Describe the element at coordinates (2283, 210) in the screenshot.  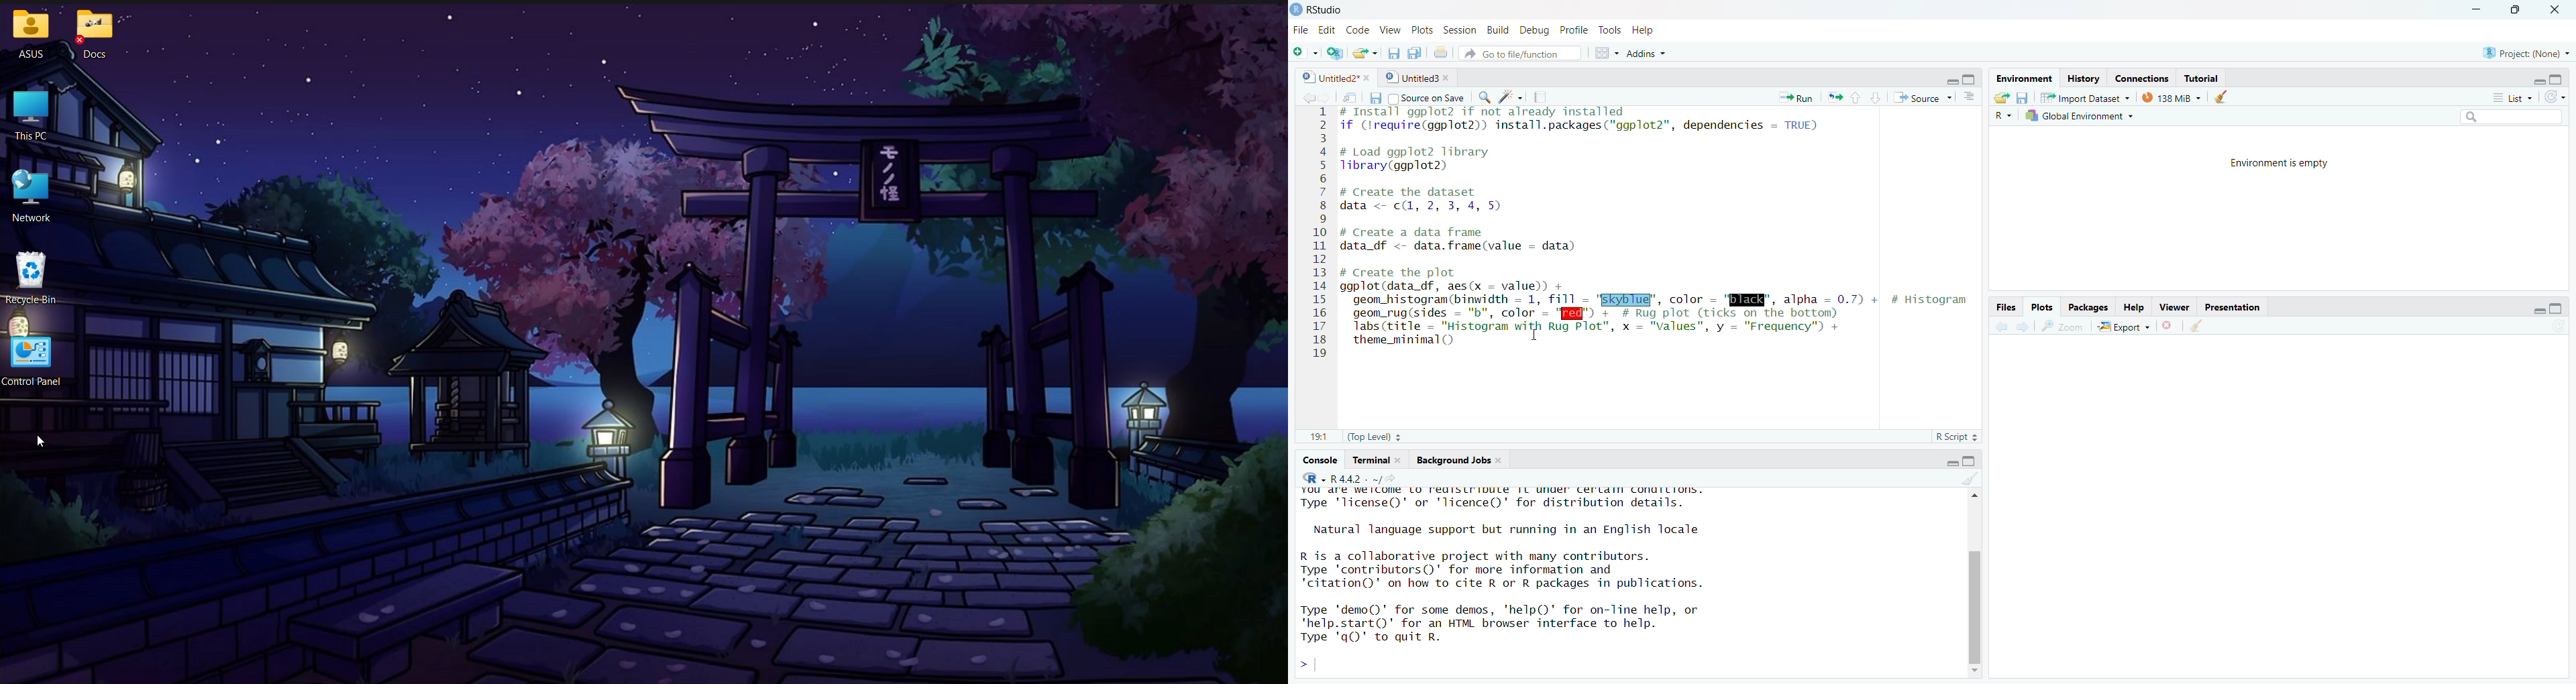
I see `Environment is empty` at that location.